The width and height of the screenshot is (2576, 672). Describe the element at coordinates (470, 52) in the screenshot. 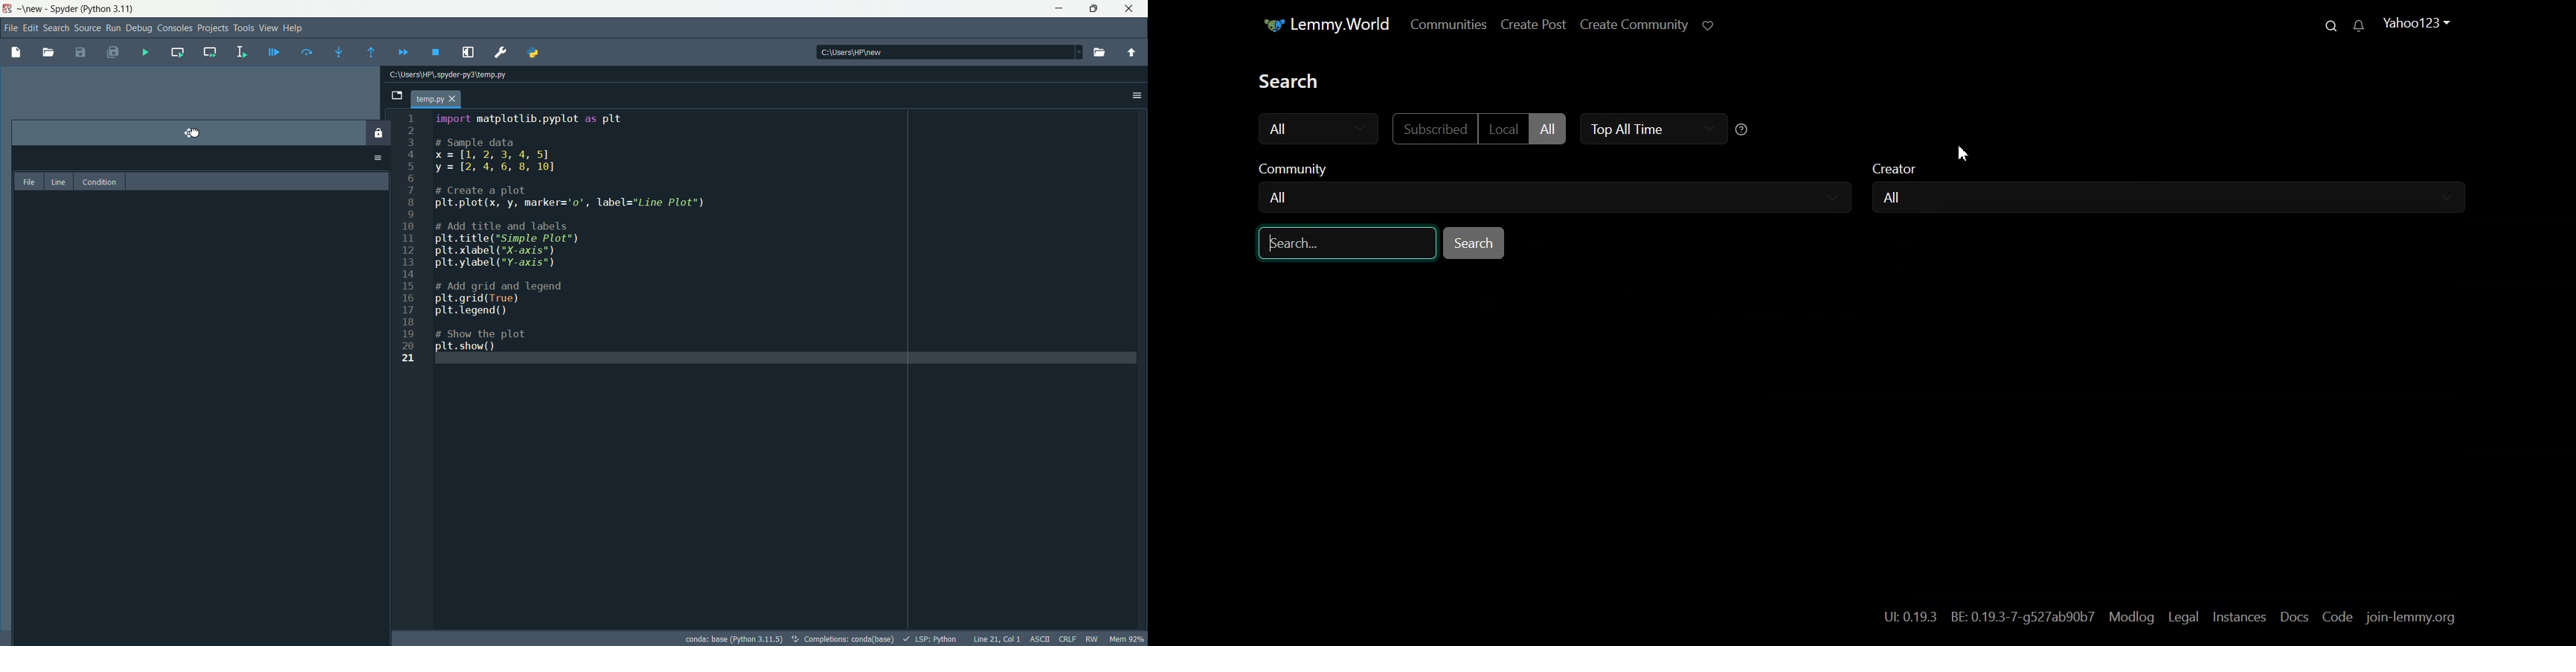

I see `maximize current pane` at that location.